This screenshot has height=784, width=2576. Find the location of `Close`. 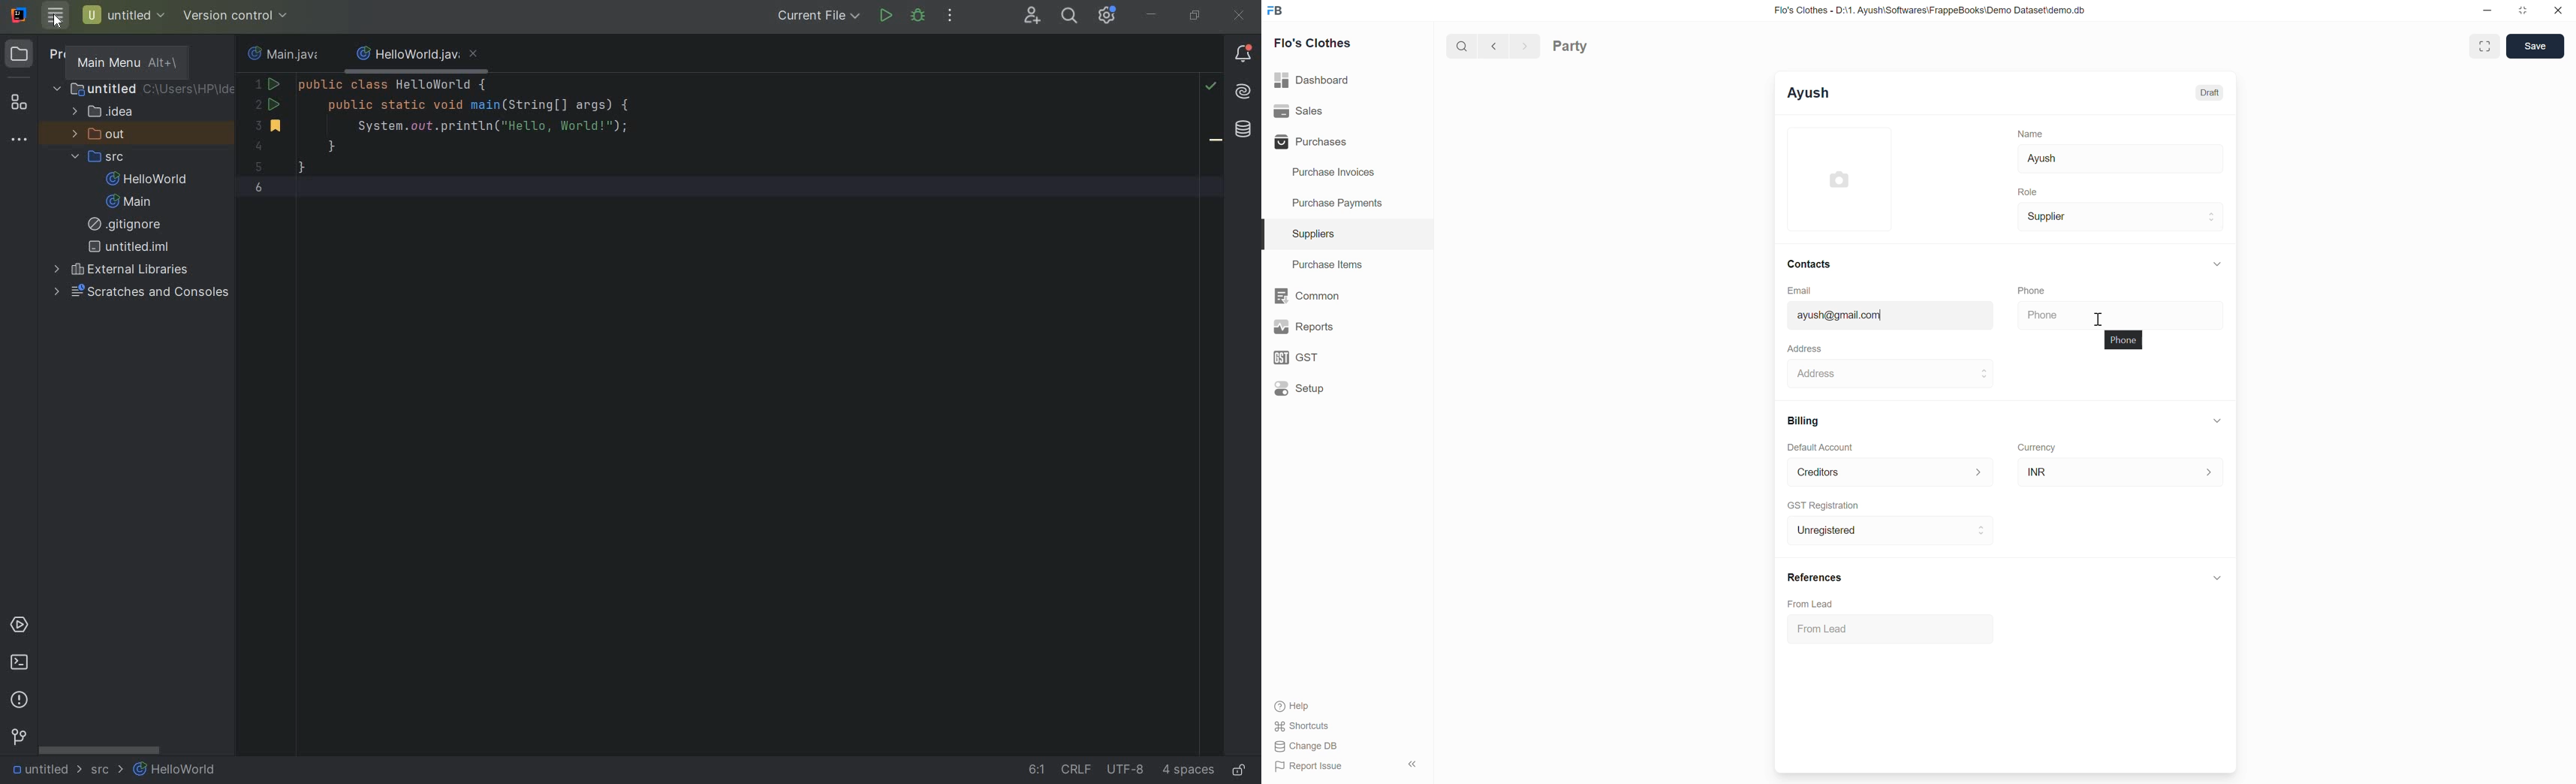

Close is located at coordinates (2559, 10).